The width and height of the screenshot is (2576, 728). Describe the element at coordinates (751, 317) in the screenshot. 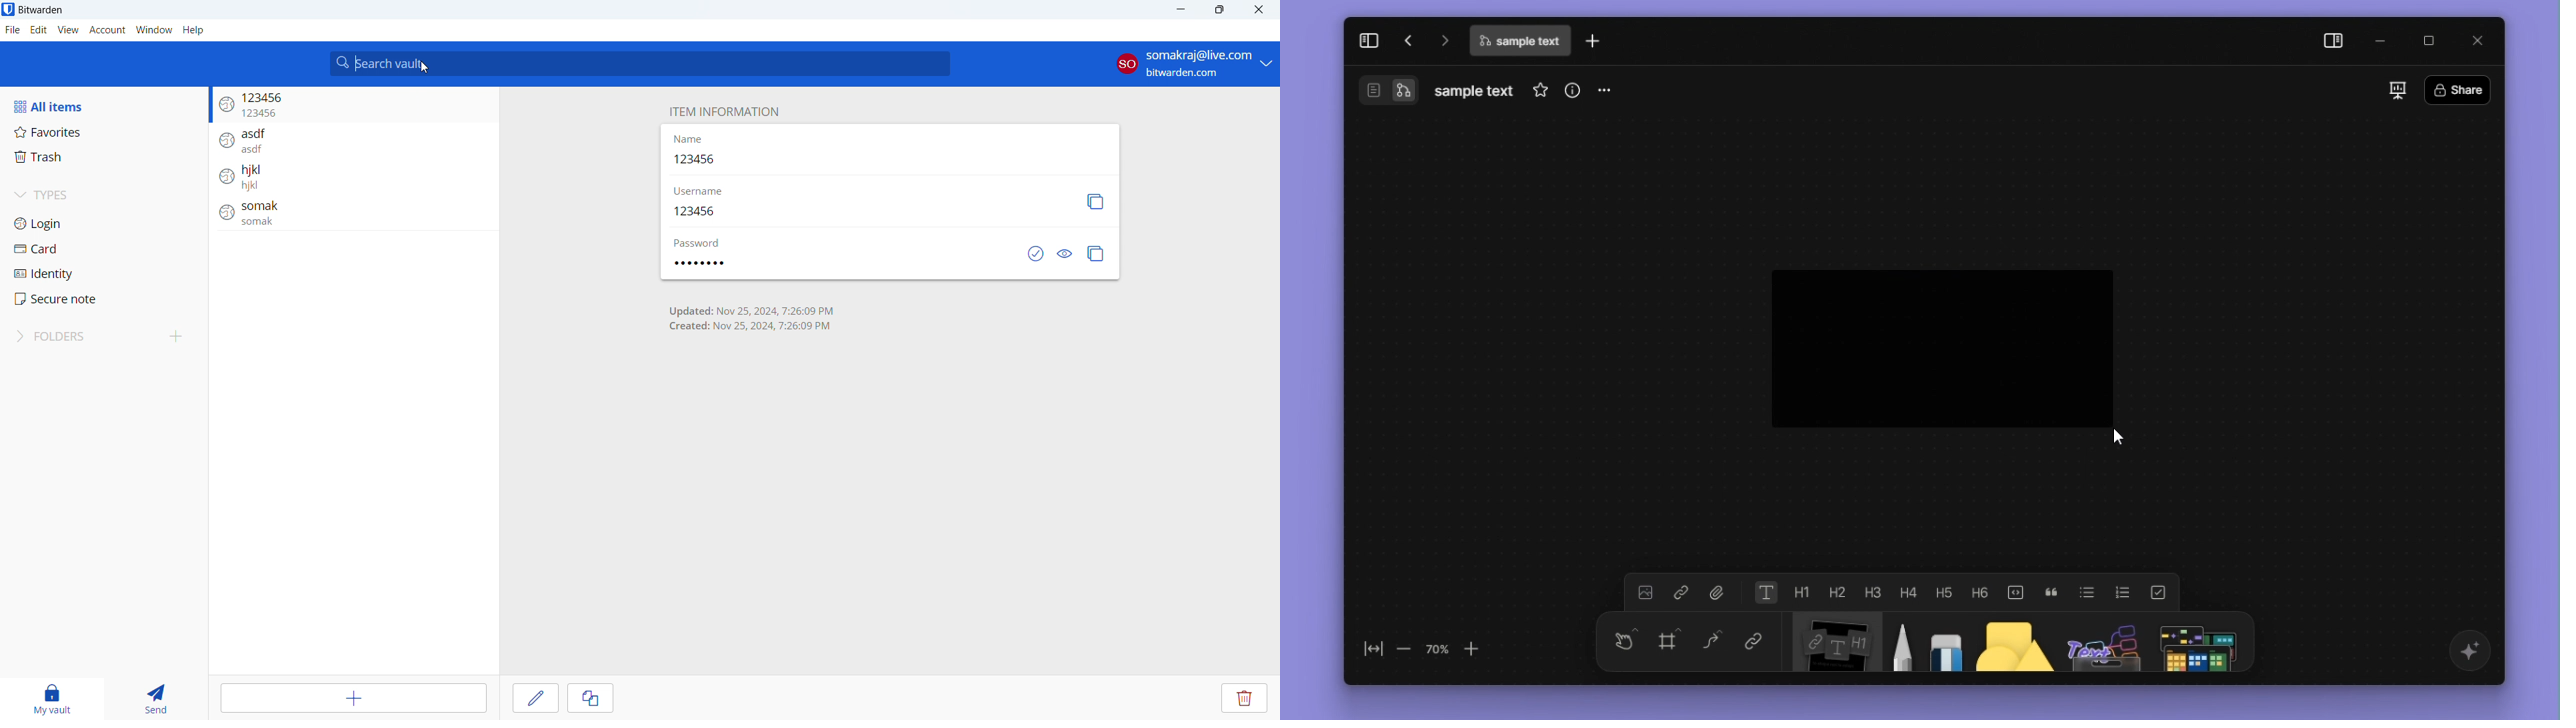

I see `time of creation and last update` at that location.